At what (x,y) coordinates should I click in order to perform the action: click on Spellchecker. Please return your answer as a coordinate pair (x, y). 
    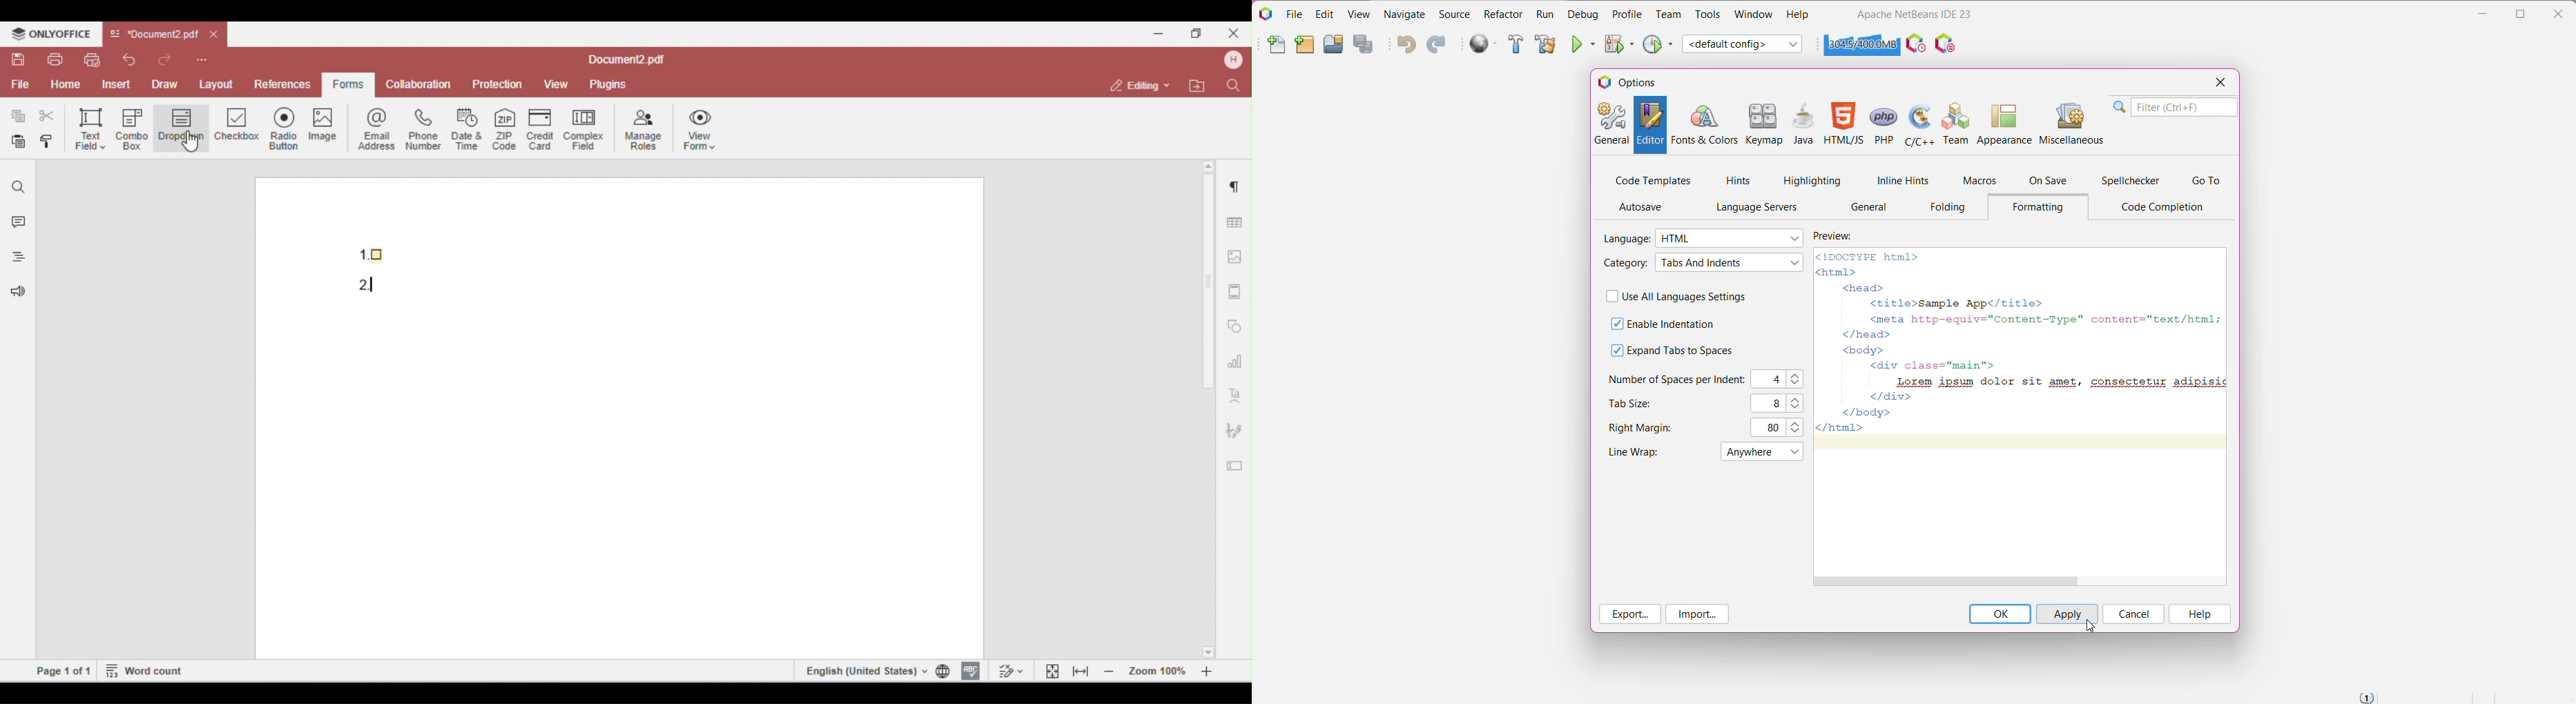
    Looking at the image, I should click on (2132, 181).